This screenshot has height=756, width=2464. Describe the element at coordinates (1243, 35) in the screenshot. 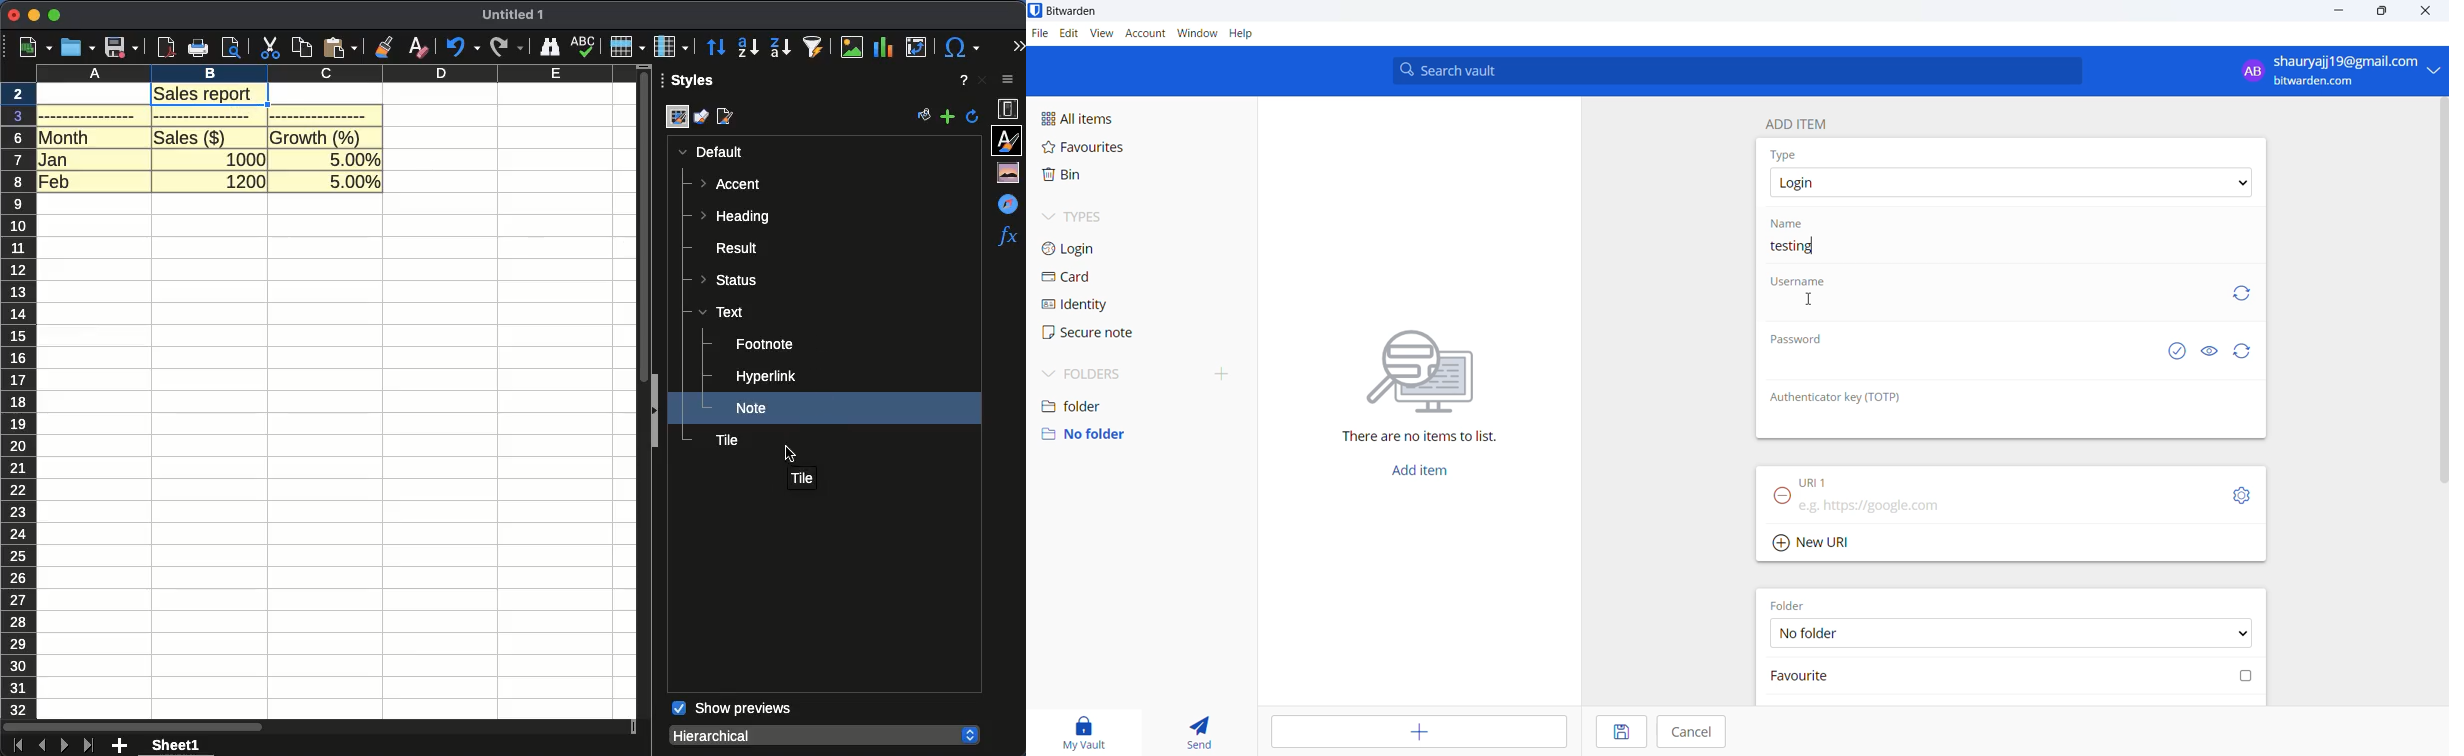

I see `help` at that location.